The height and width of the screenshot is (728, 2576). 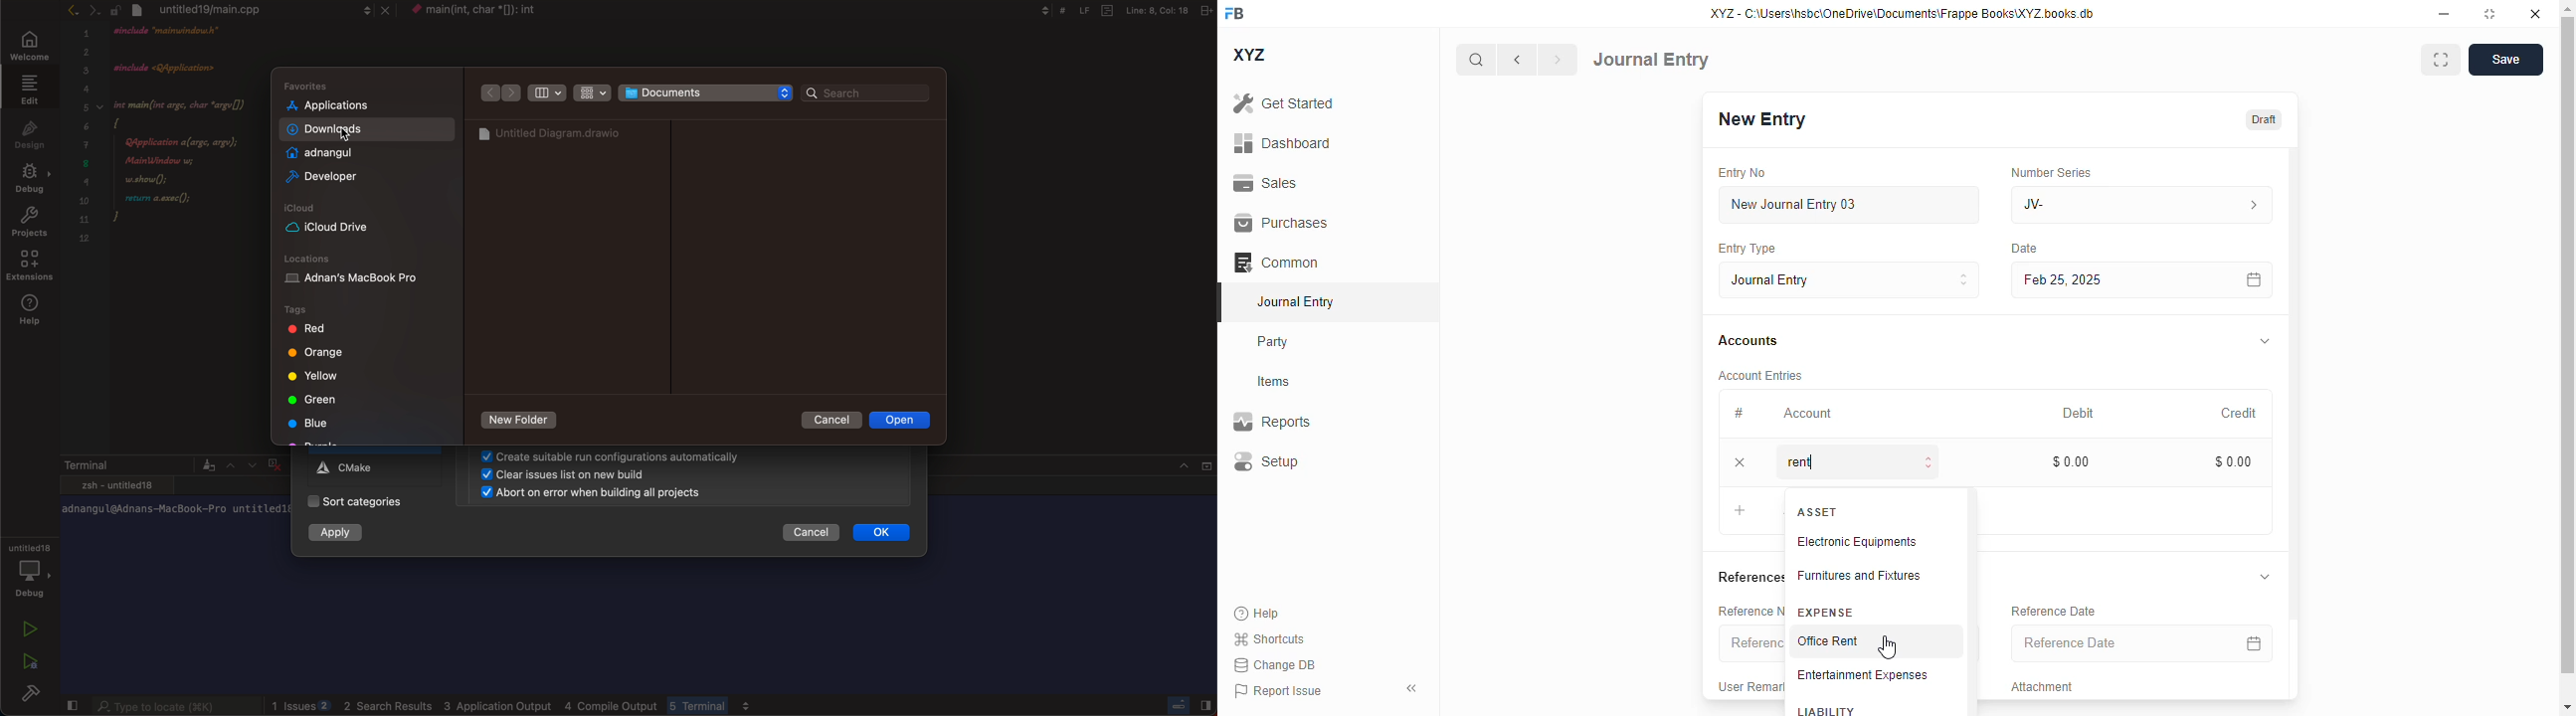 What do you see at coordinates (2251, 641) in the screenshot?
I see `calendar icon` at bounding box center [2251, 641].